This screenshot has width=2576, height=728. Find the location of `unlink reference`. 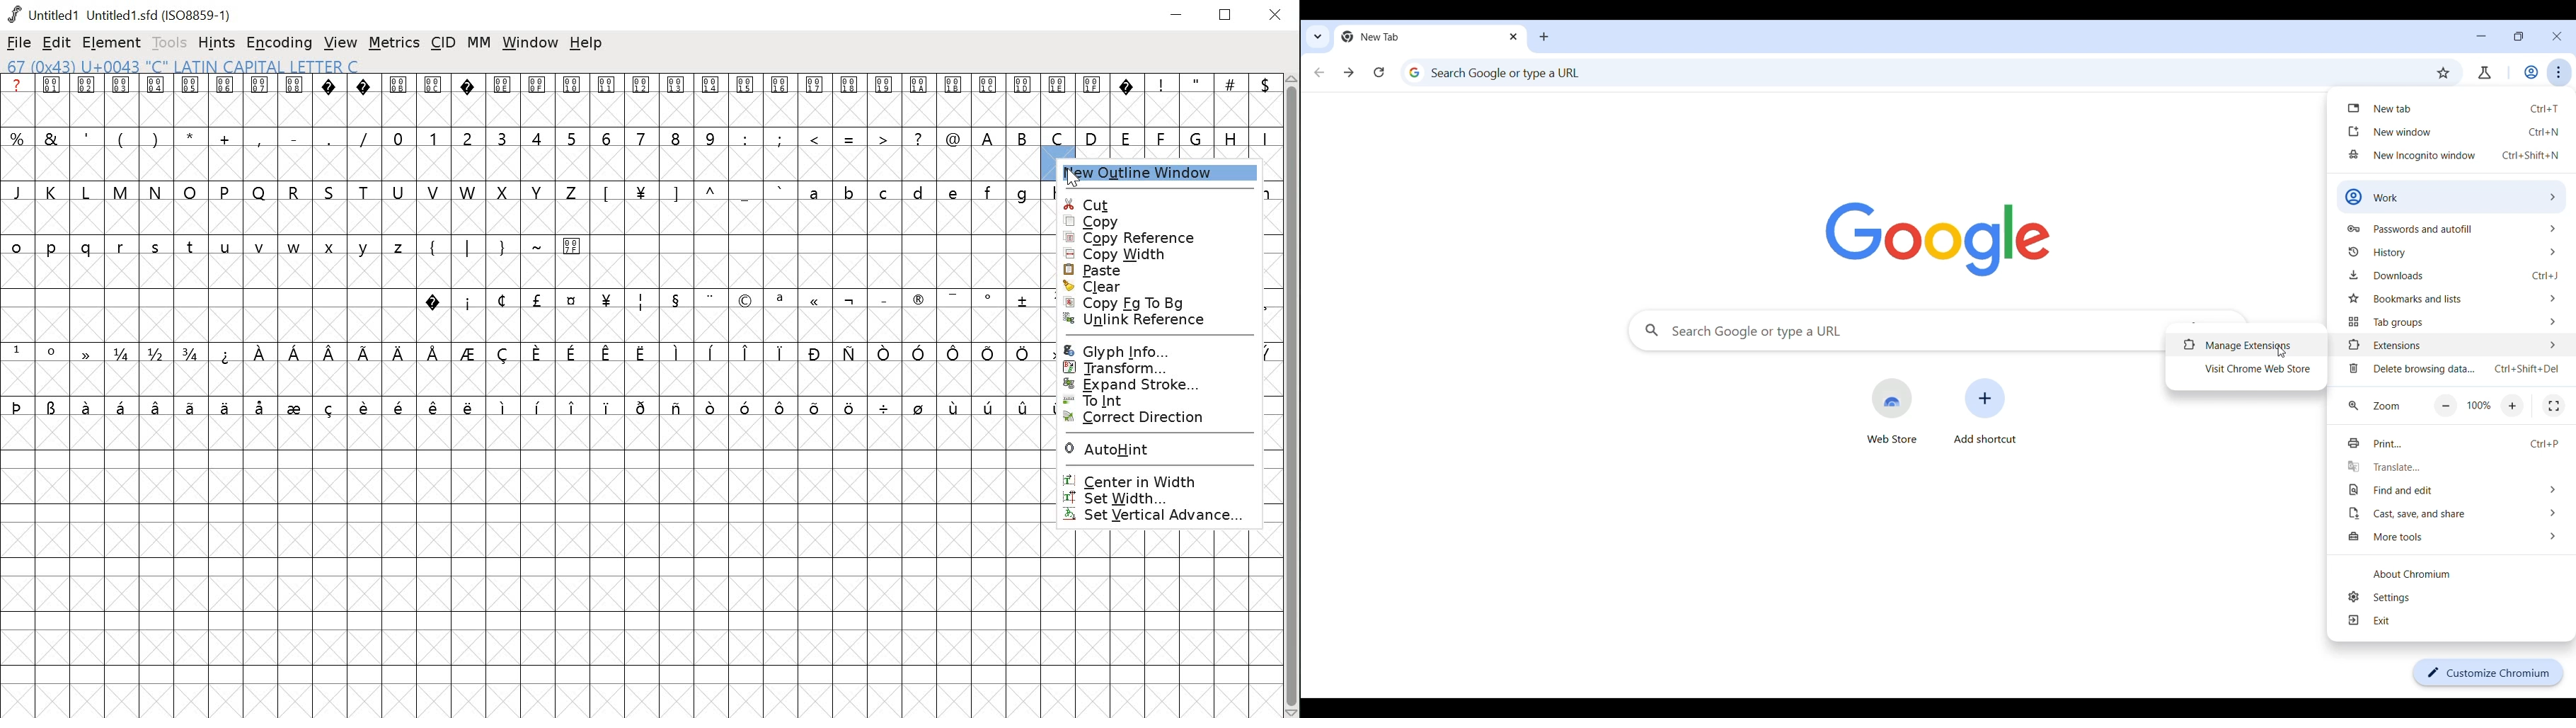

unlink reference is located at coordinates (1142, 323).